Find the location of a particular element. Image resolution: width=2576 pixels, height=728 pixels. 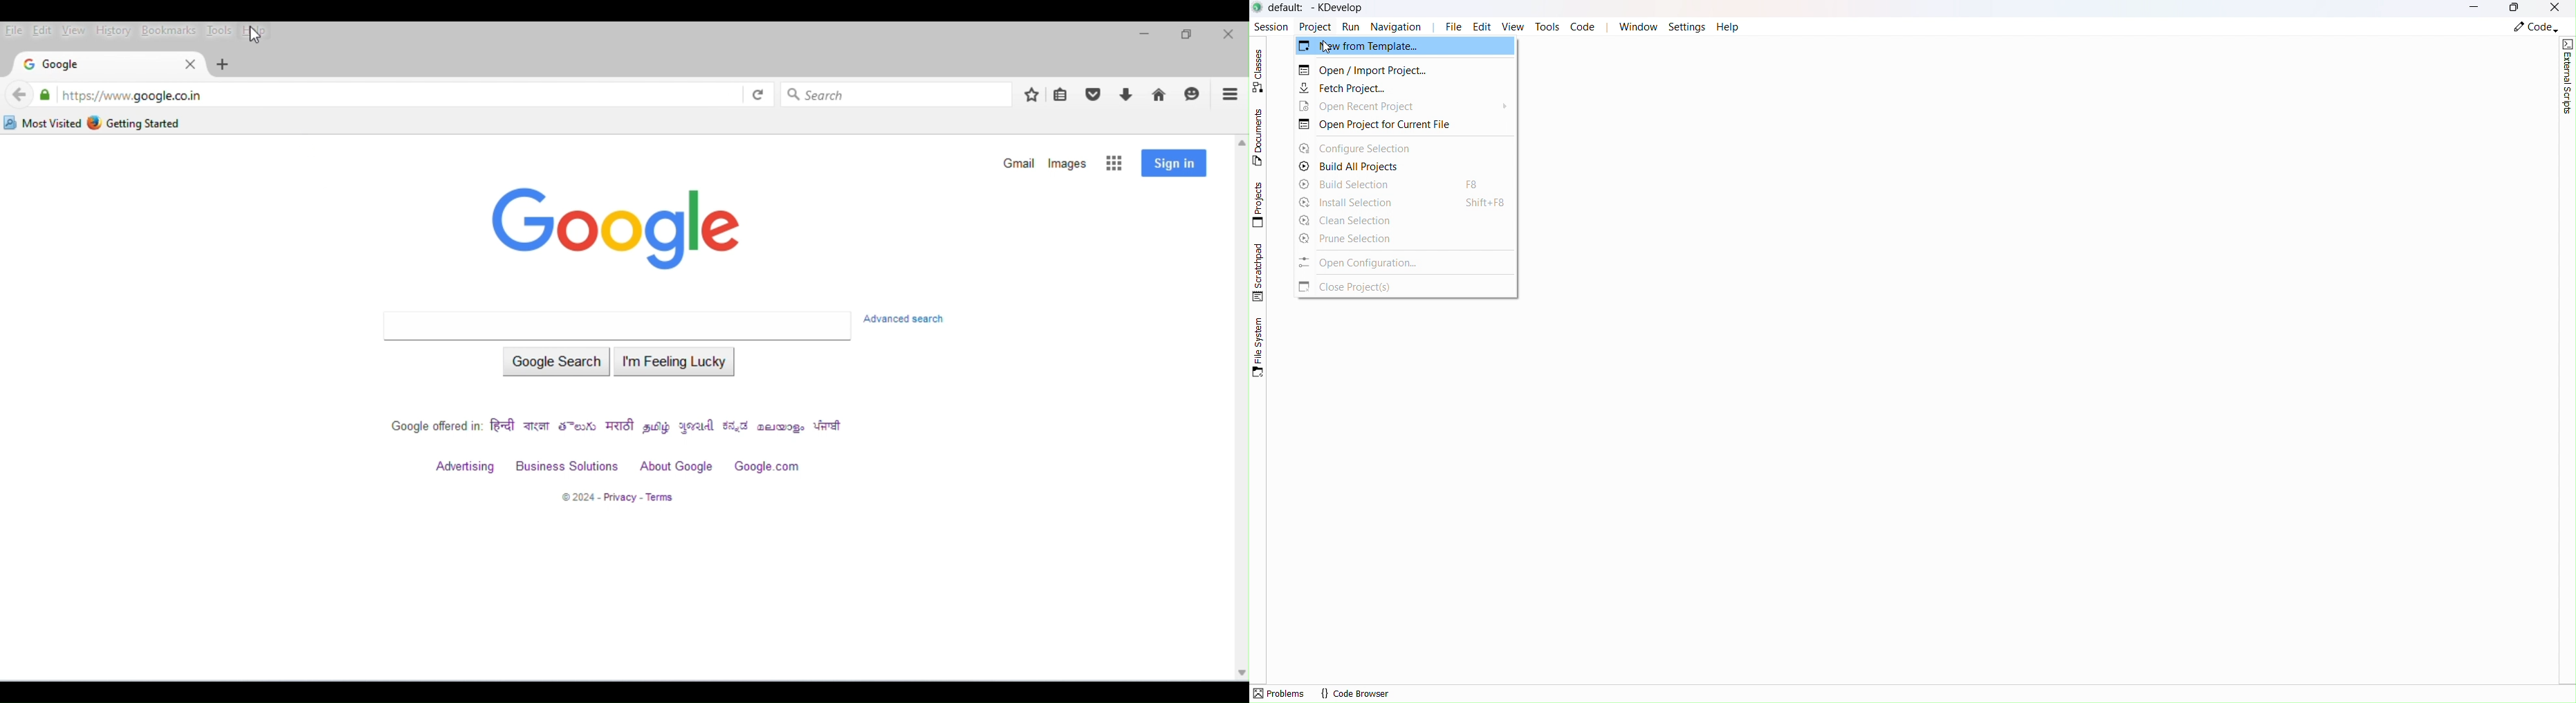

google.com is located at coordinates (769, 467).